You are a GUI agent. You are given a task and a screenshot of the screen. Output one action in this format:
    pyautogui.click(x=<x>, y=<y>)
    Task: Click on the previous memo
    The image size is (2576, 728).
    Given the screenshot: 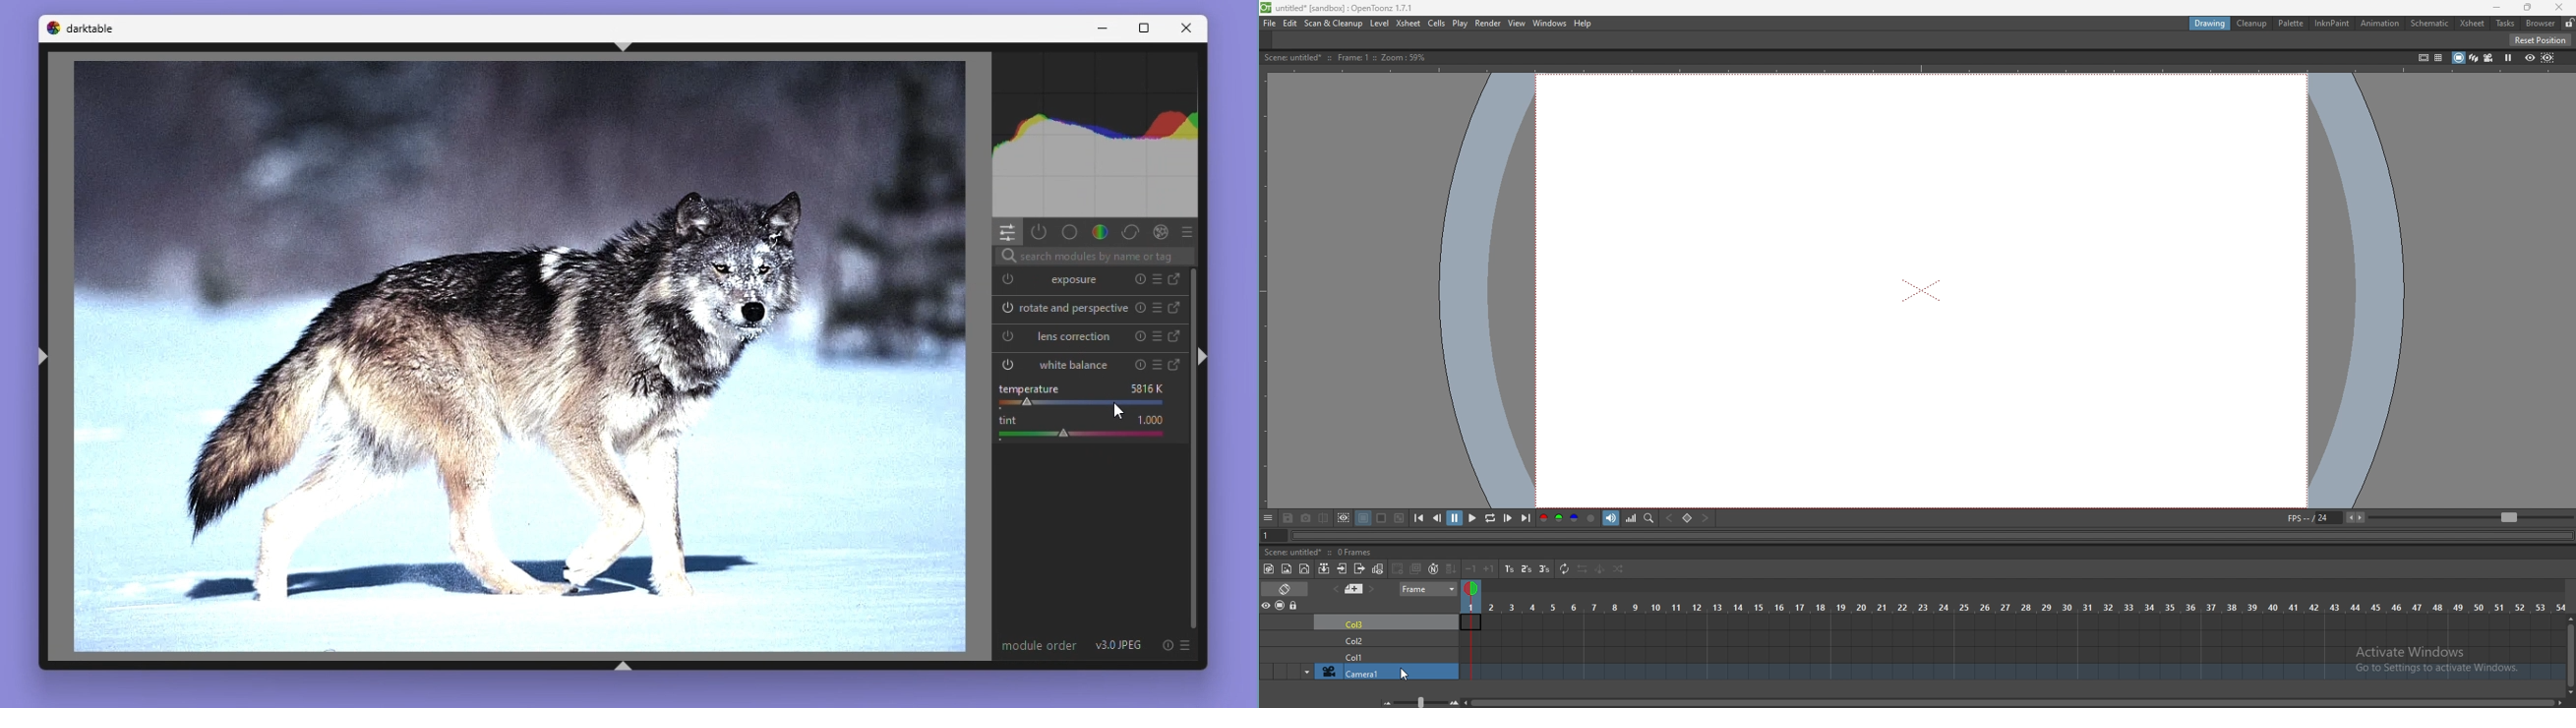 What is the action you would take?
    pyautogui.click(x=1336, y=589)
    